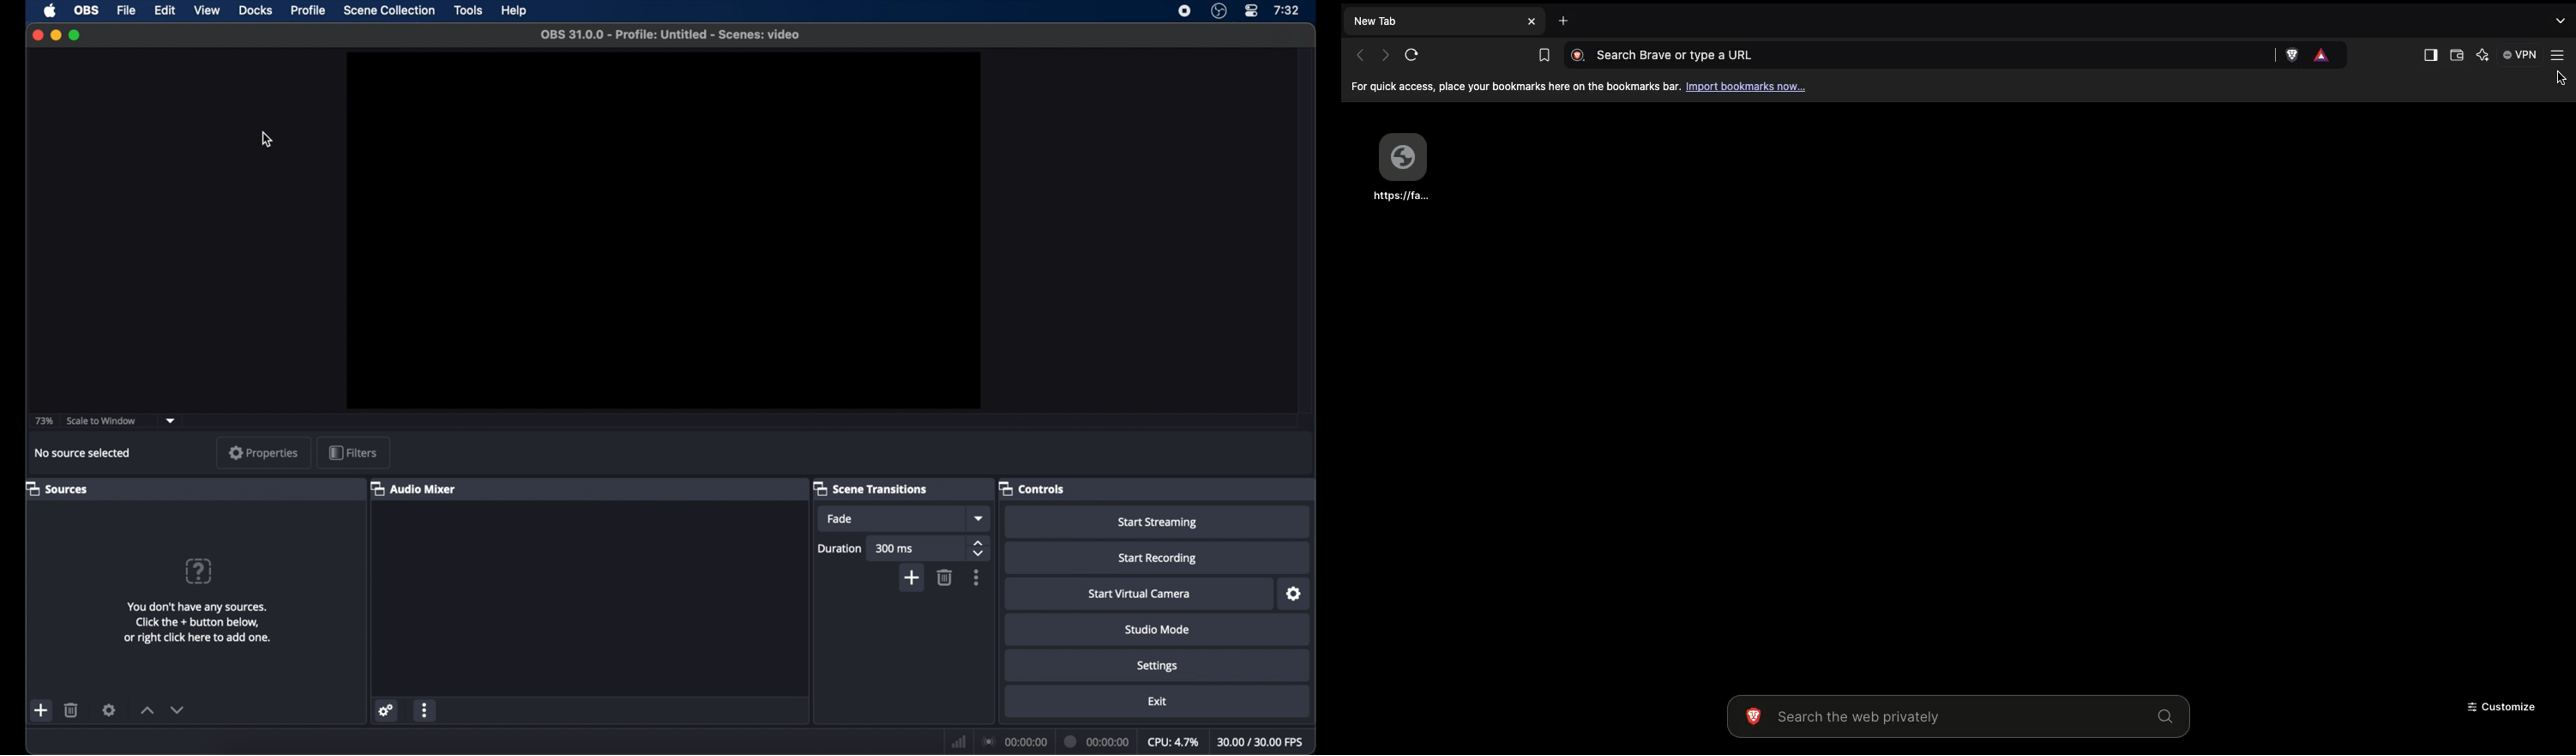  I want to click on settings, so click(1294, 594).